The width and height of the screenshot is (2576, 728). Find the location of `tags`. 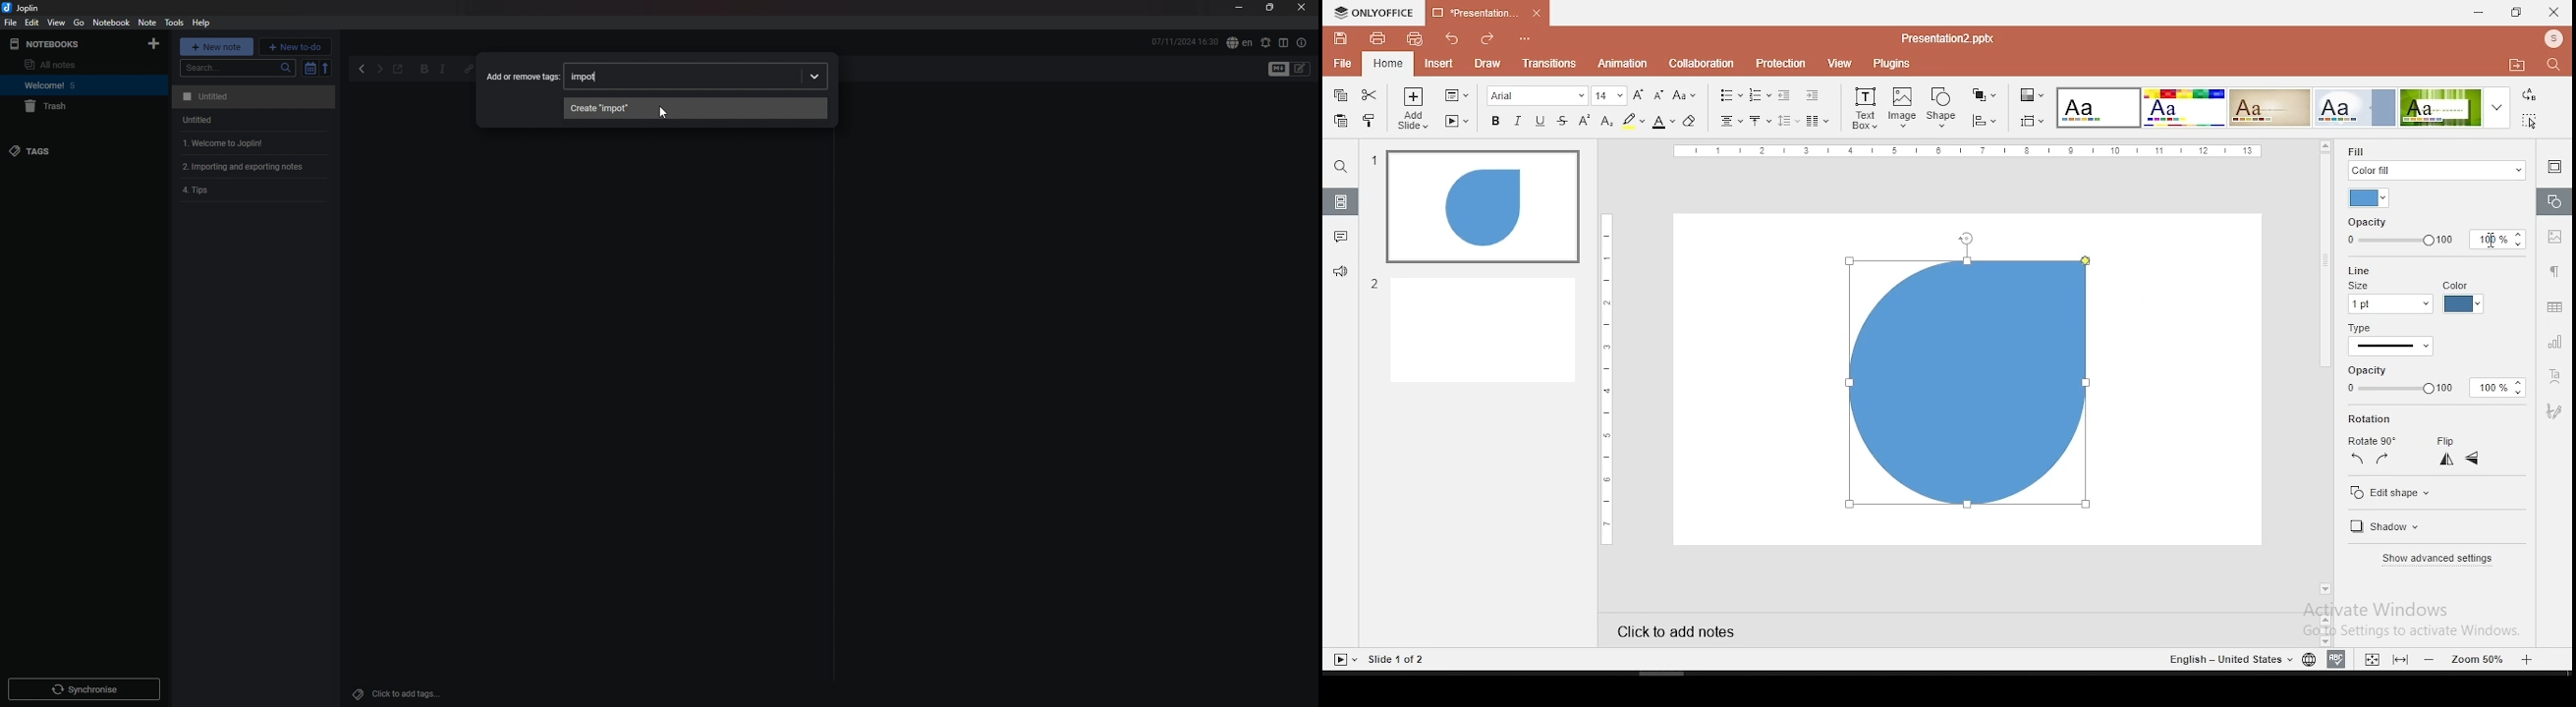

tags is located at coordinates (67, 150).